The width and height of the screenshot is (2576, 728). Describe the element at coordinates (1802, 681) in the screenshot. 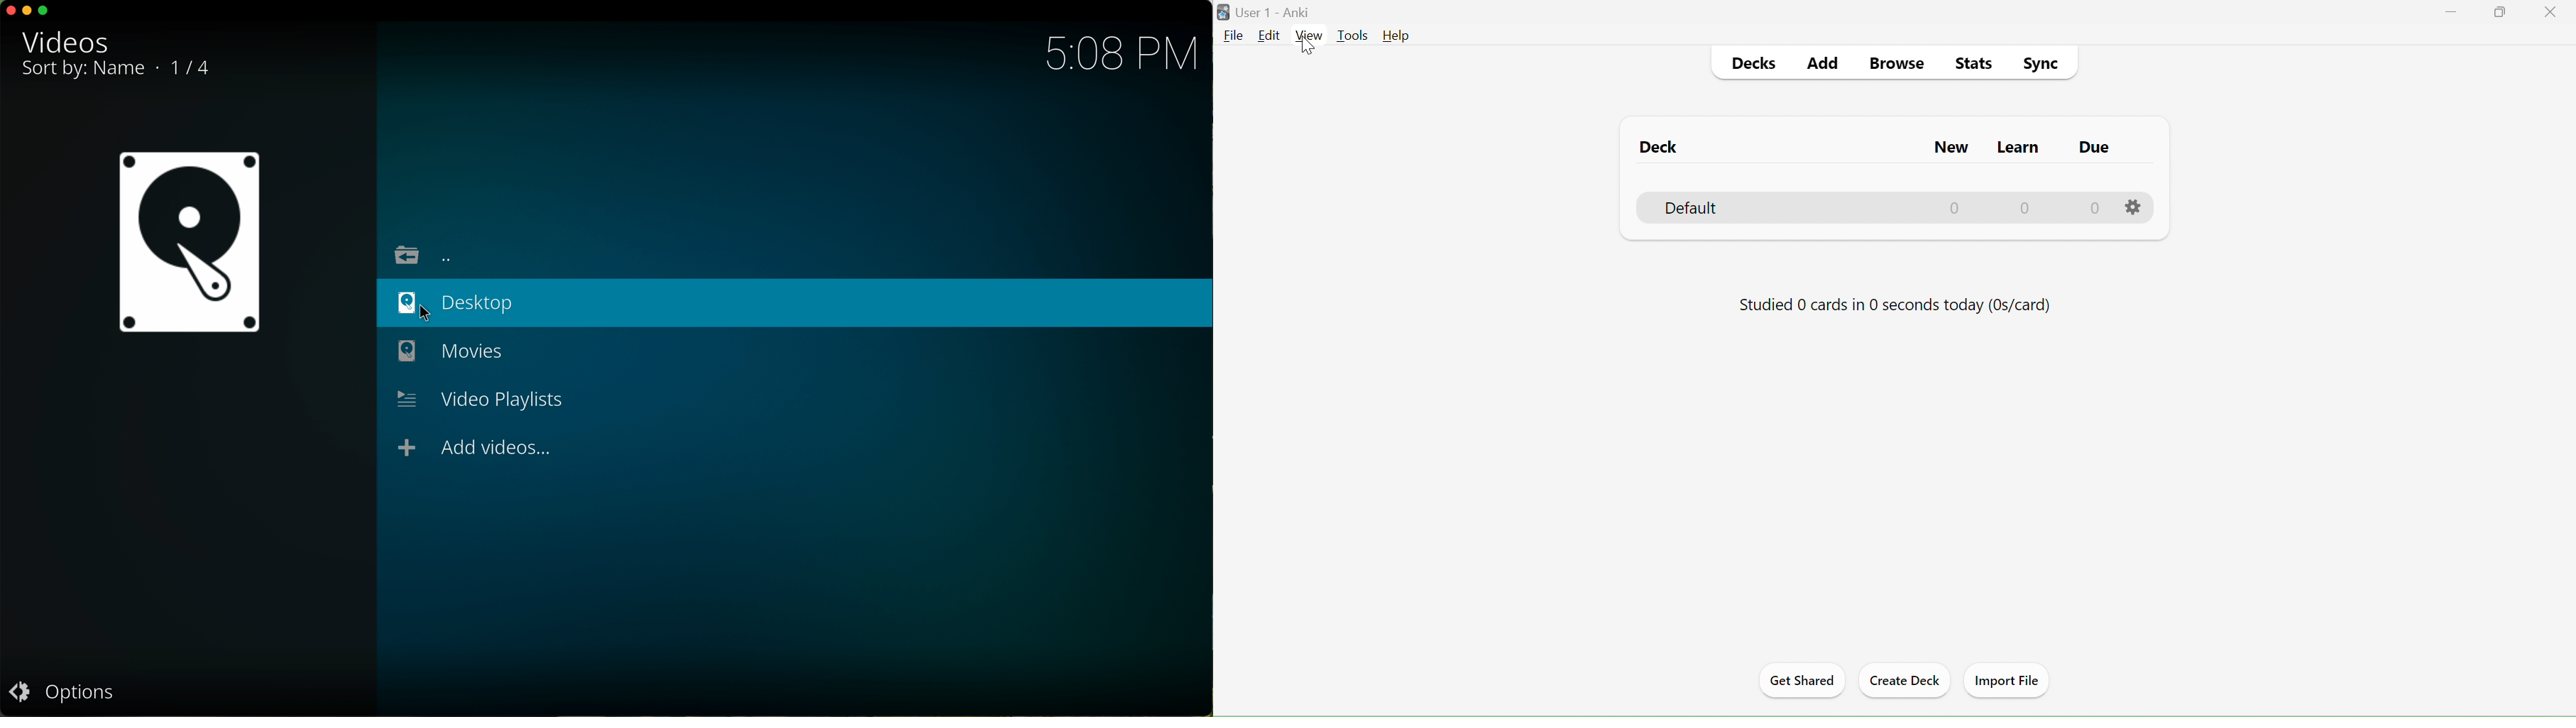

I see `get shared` at that location.